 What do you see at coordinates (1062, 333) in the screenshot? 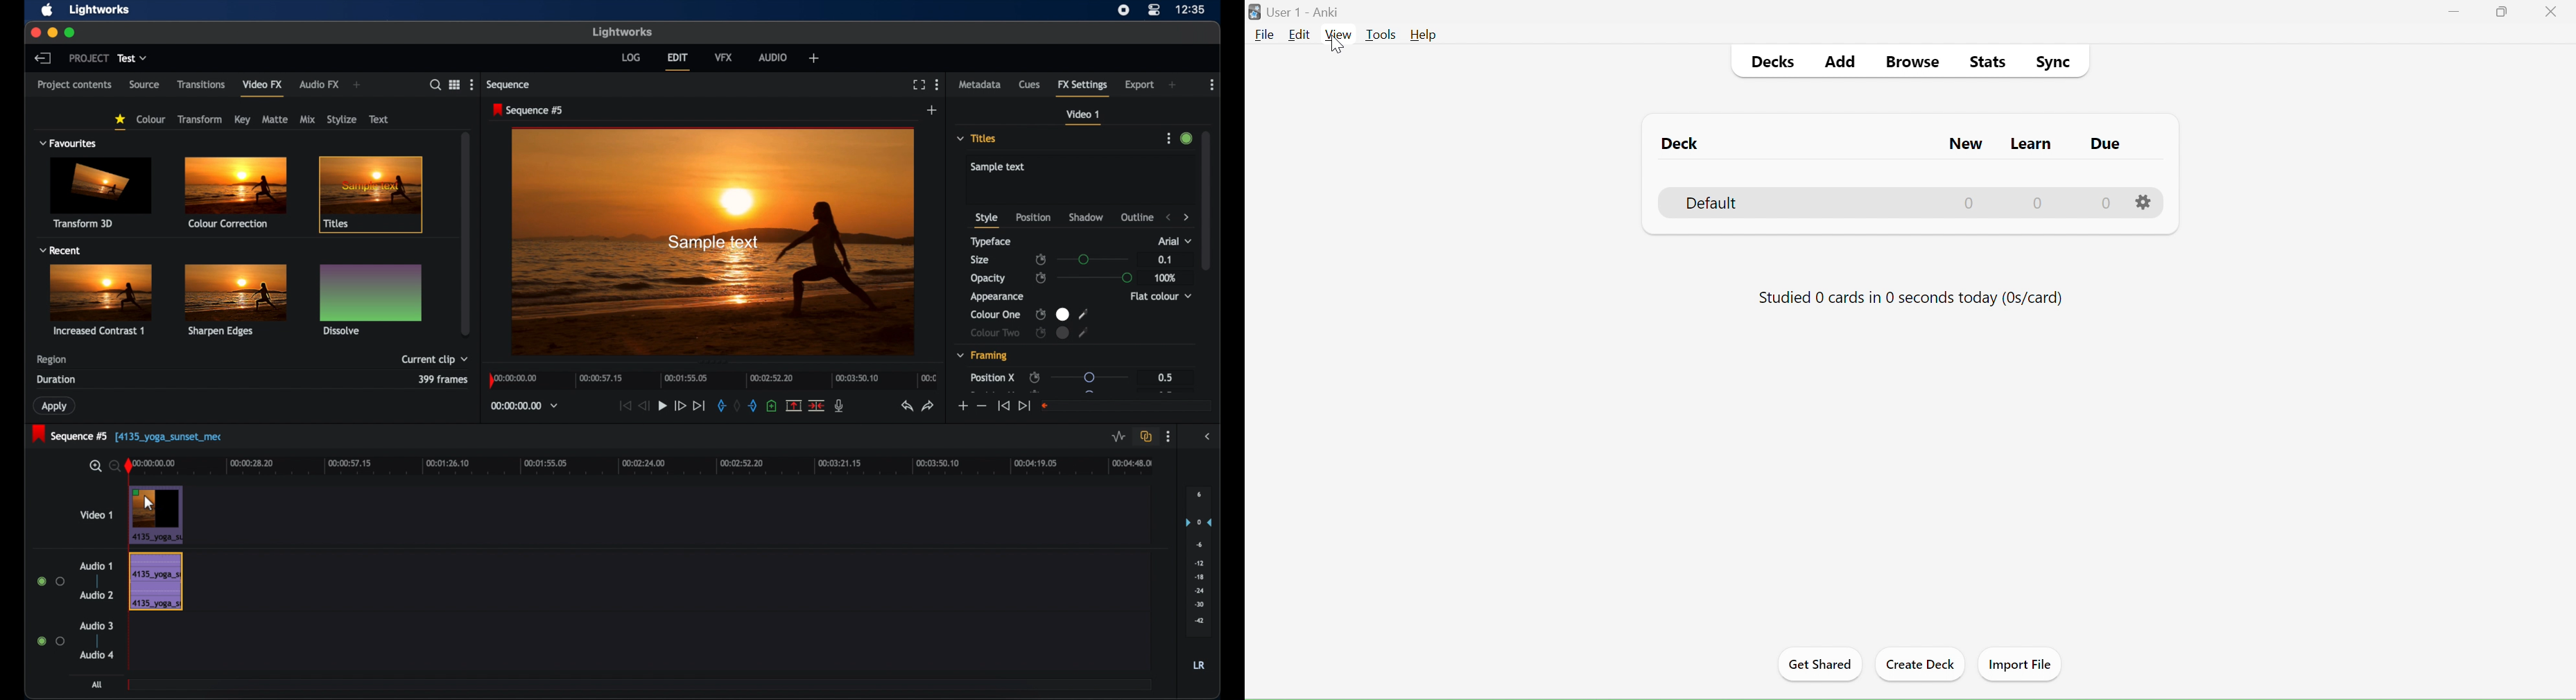
I see `color preview` at bounding box center [1062, 333].